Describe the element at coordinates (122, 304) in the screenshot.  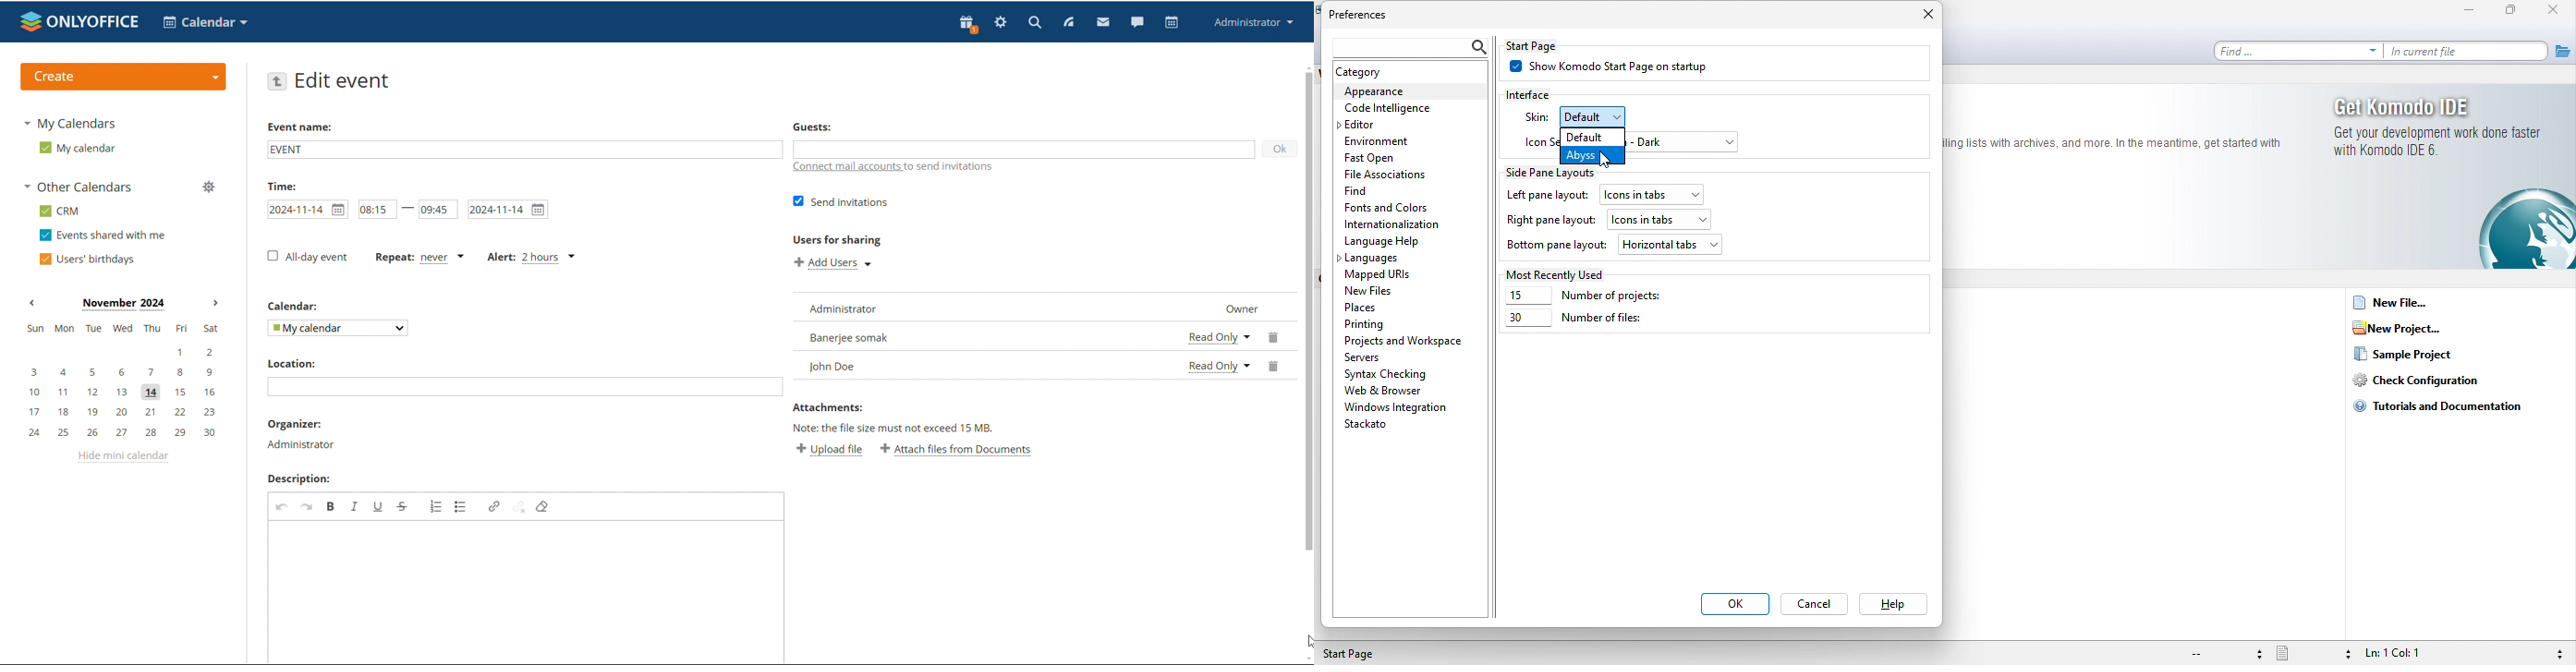
I see `current month` at that location.